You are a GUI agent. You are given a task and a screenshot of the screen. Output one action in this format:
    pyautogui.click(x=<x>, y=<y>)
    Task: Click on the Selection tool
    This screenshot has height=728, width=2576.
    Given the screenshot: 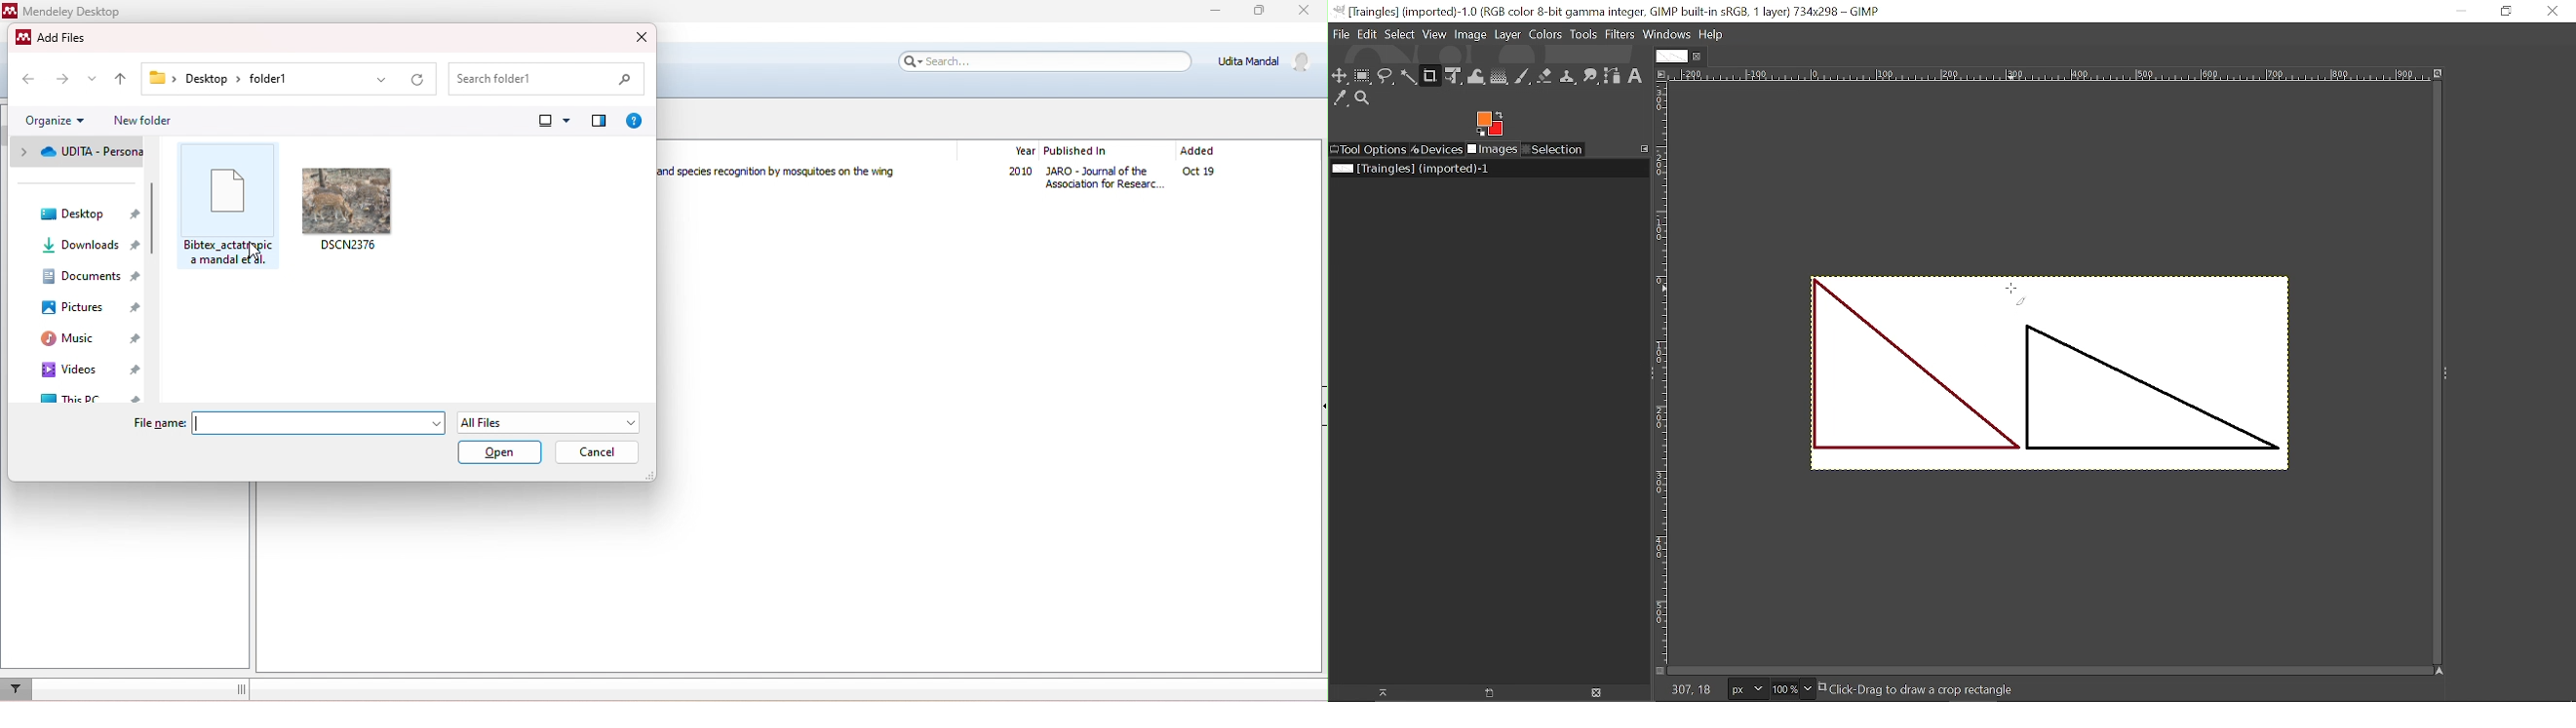 What is the action you would take?
    pyautogui.click(x=1553, y=149)
    